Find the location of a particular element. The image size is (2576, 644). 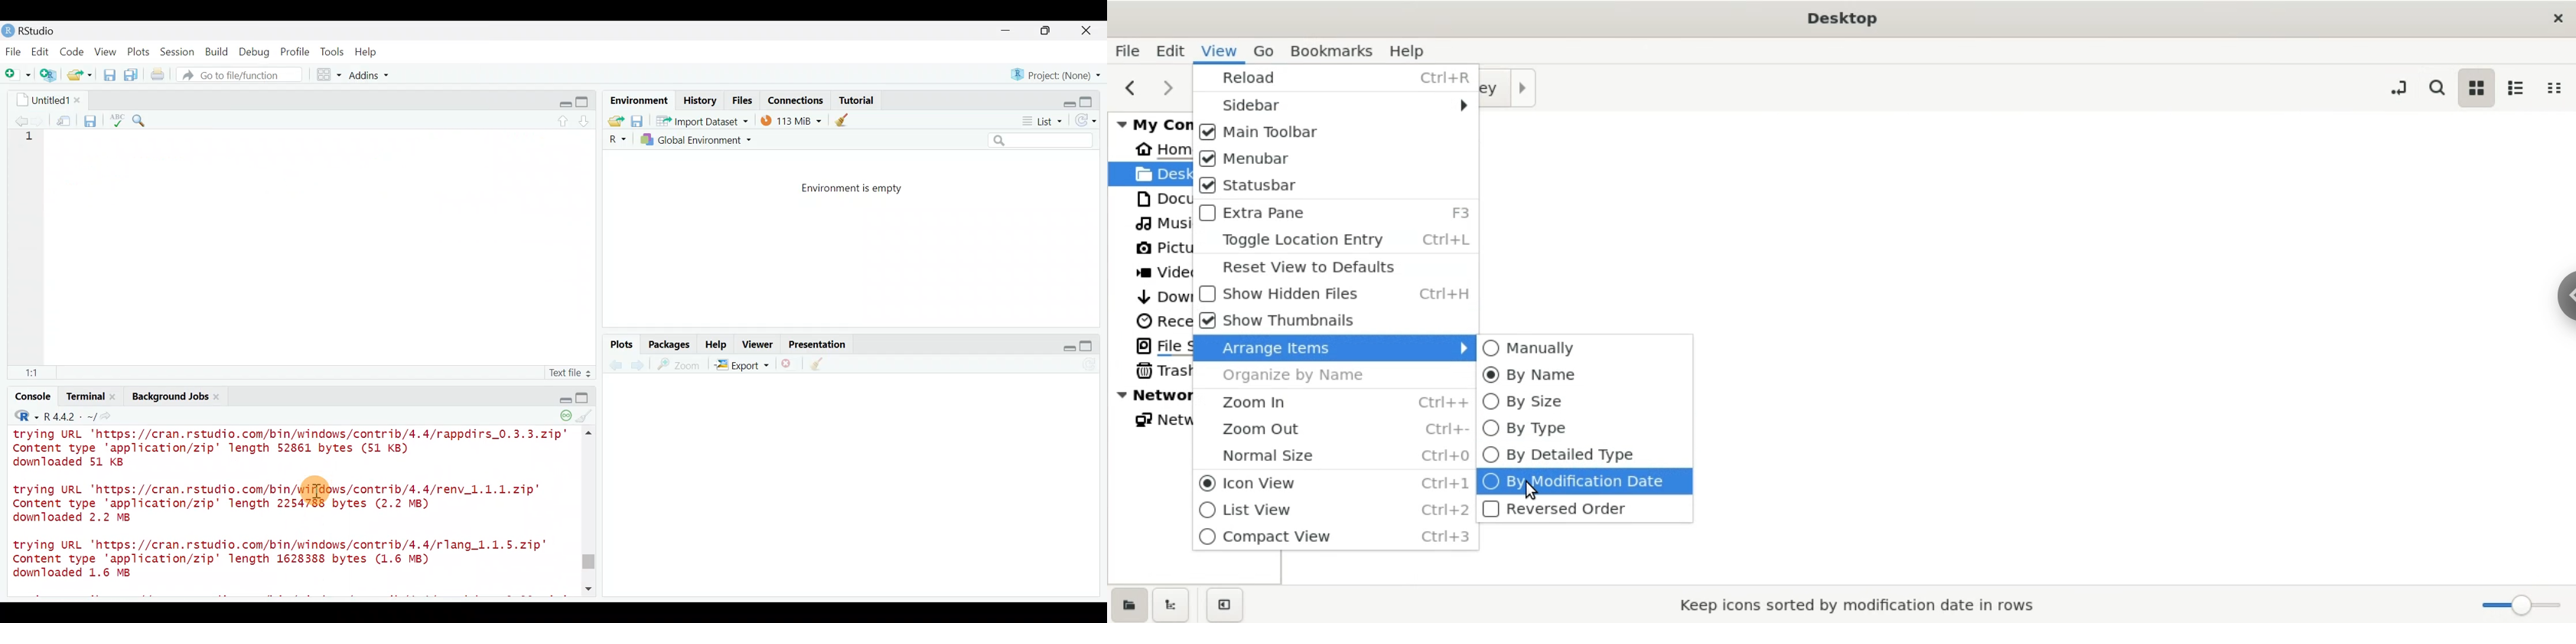

view the current working directory is located at coordinates (112, 416).